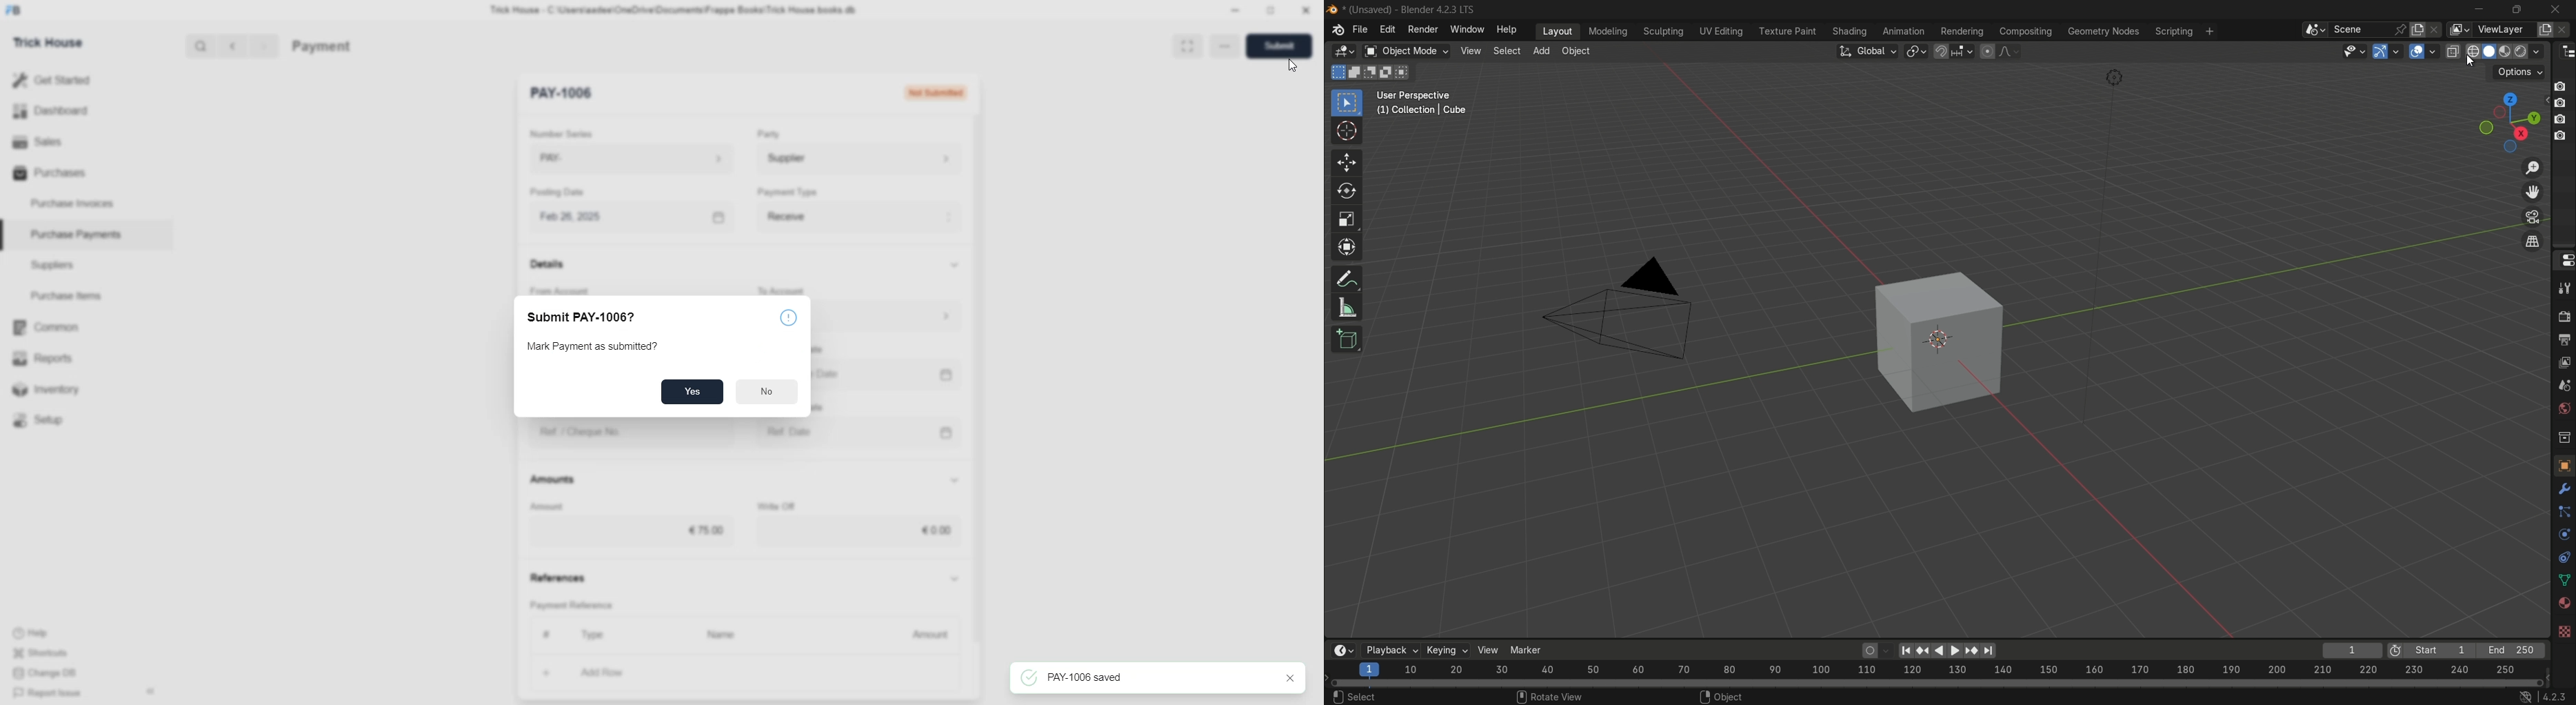  Describe the element at coordinates (2184, 31) in the screenshot. I see `scripting menu` at that location.